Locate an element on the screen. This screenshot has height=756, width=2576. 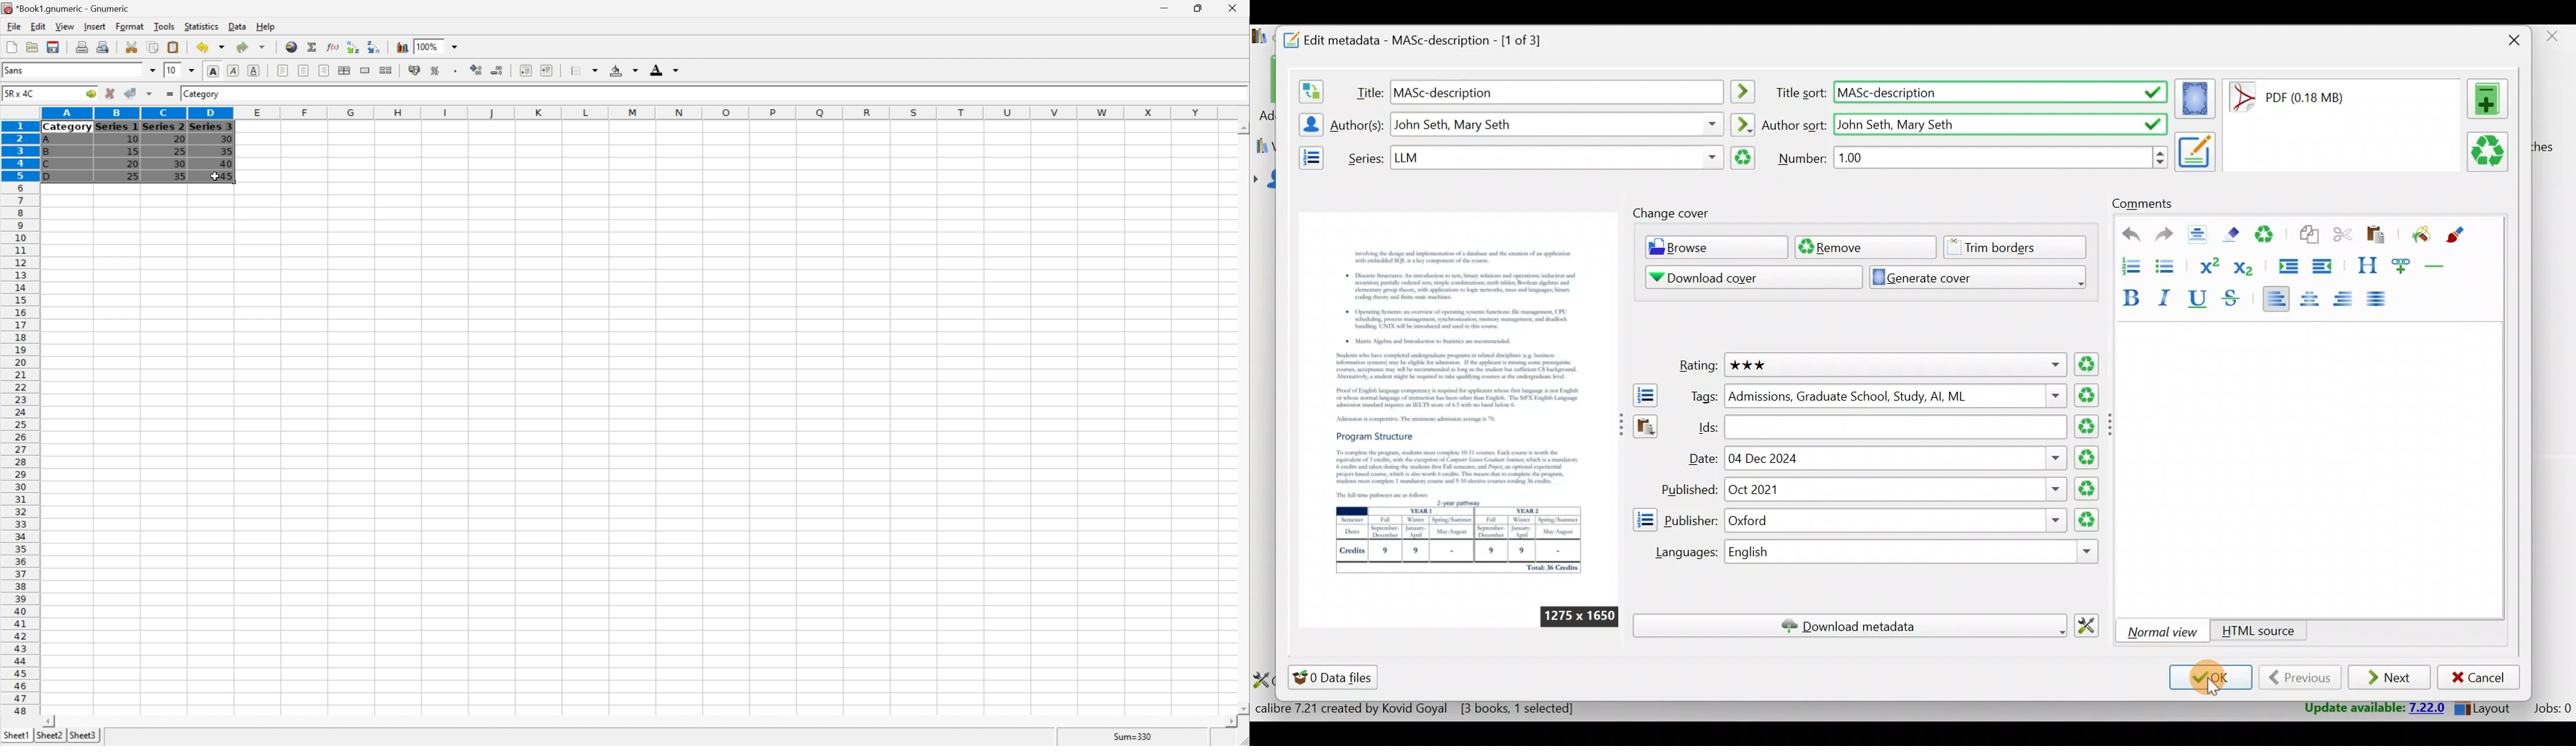
Clear date is located at coordinates (2088, 489).